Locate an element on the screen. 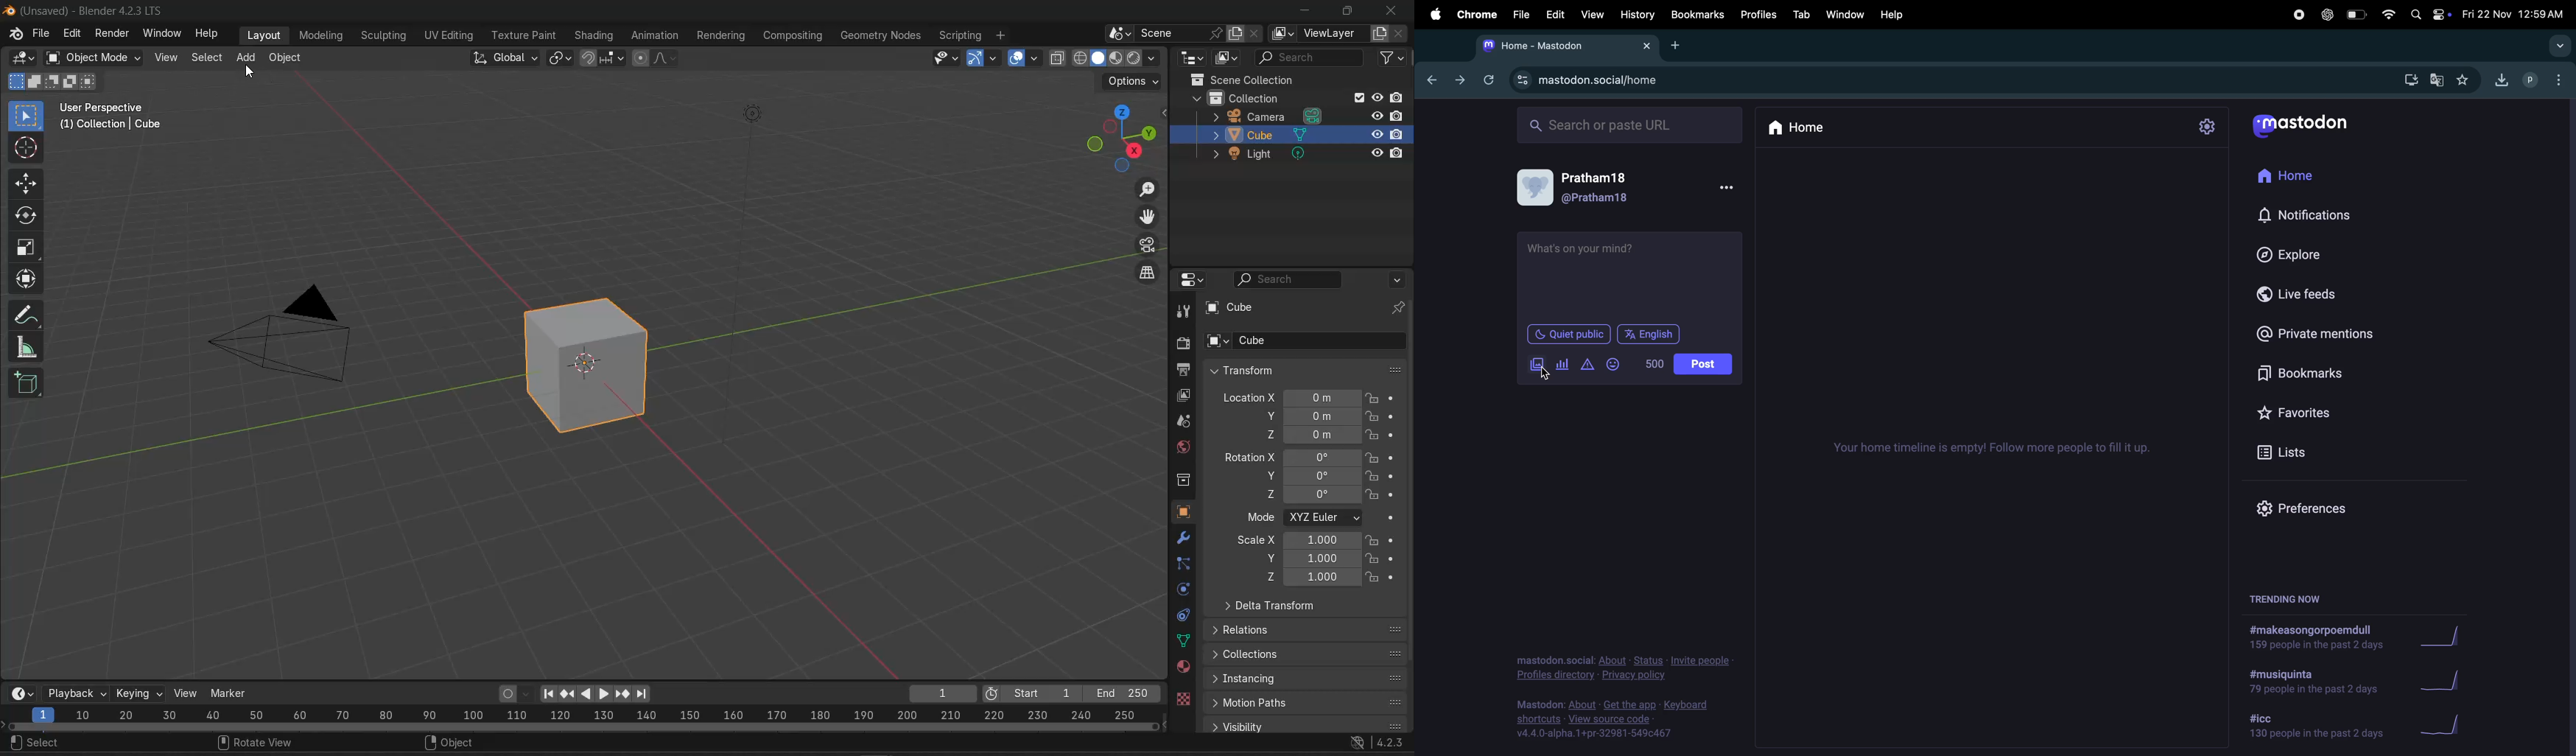 Image resolution: width=2576 pixels, height=756 pixels. add view layer is located at coordinates (1379, 34).